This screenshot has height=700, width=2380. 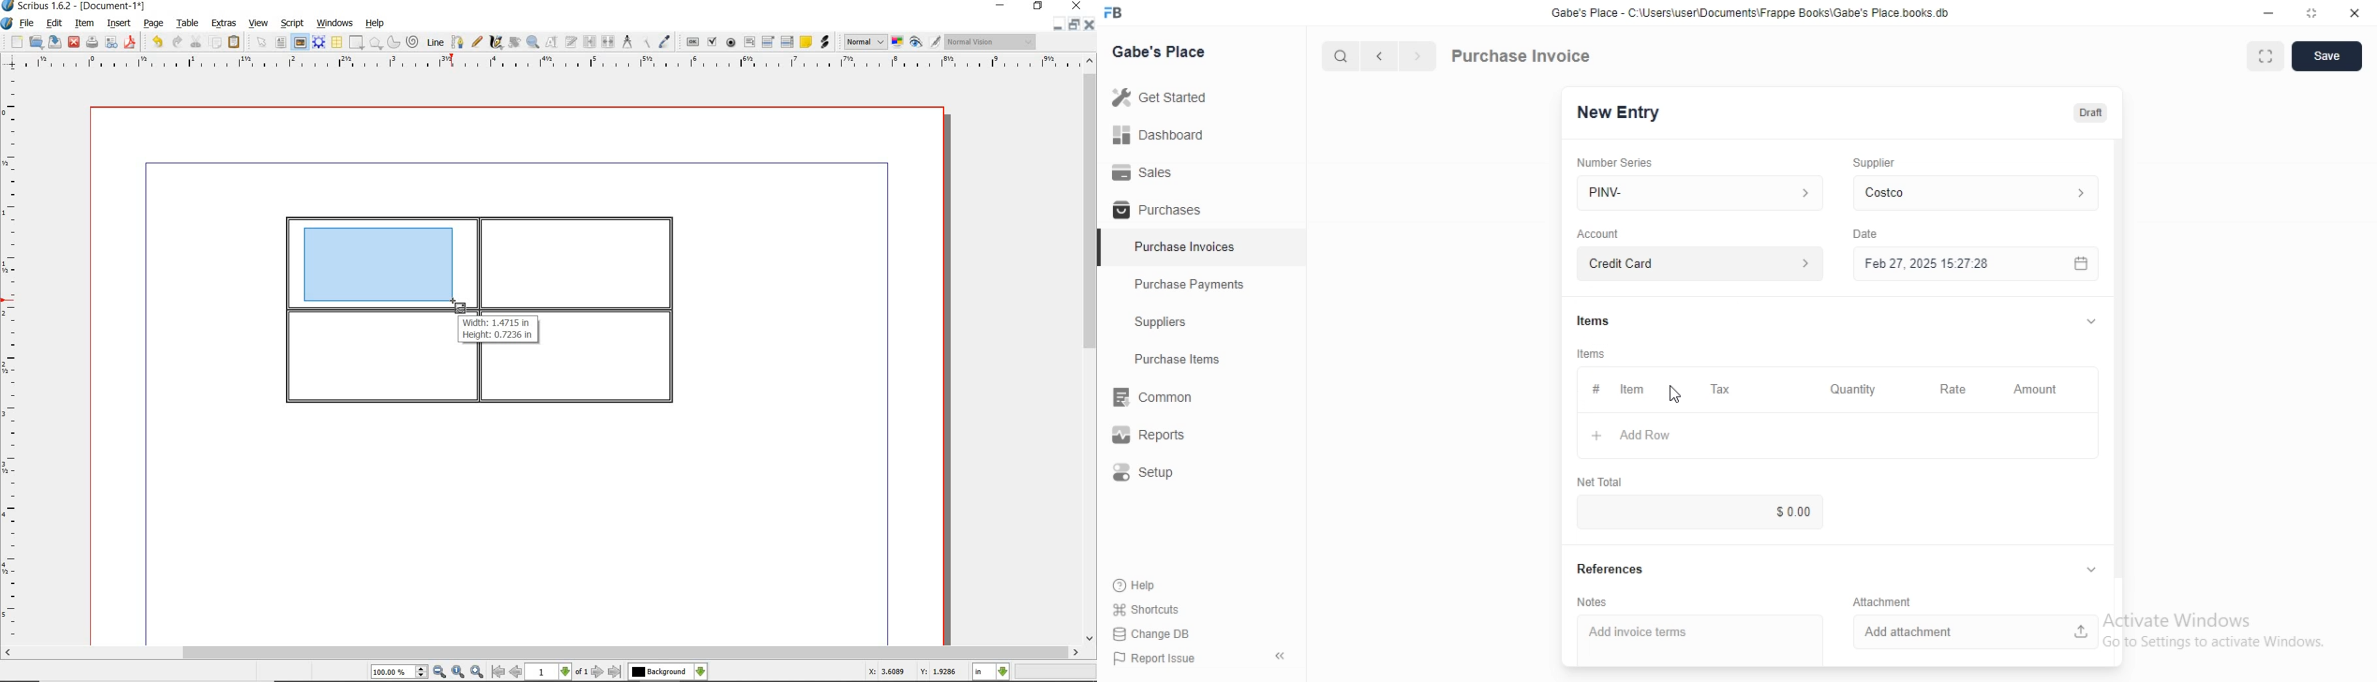 I want to click on Quantity, so click(x=1854, y=389).